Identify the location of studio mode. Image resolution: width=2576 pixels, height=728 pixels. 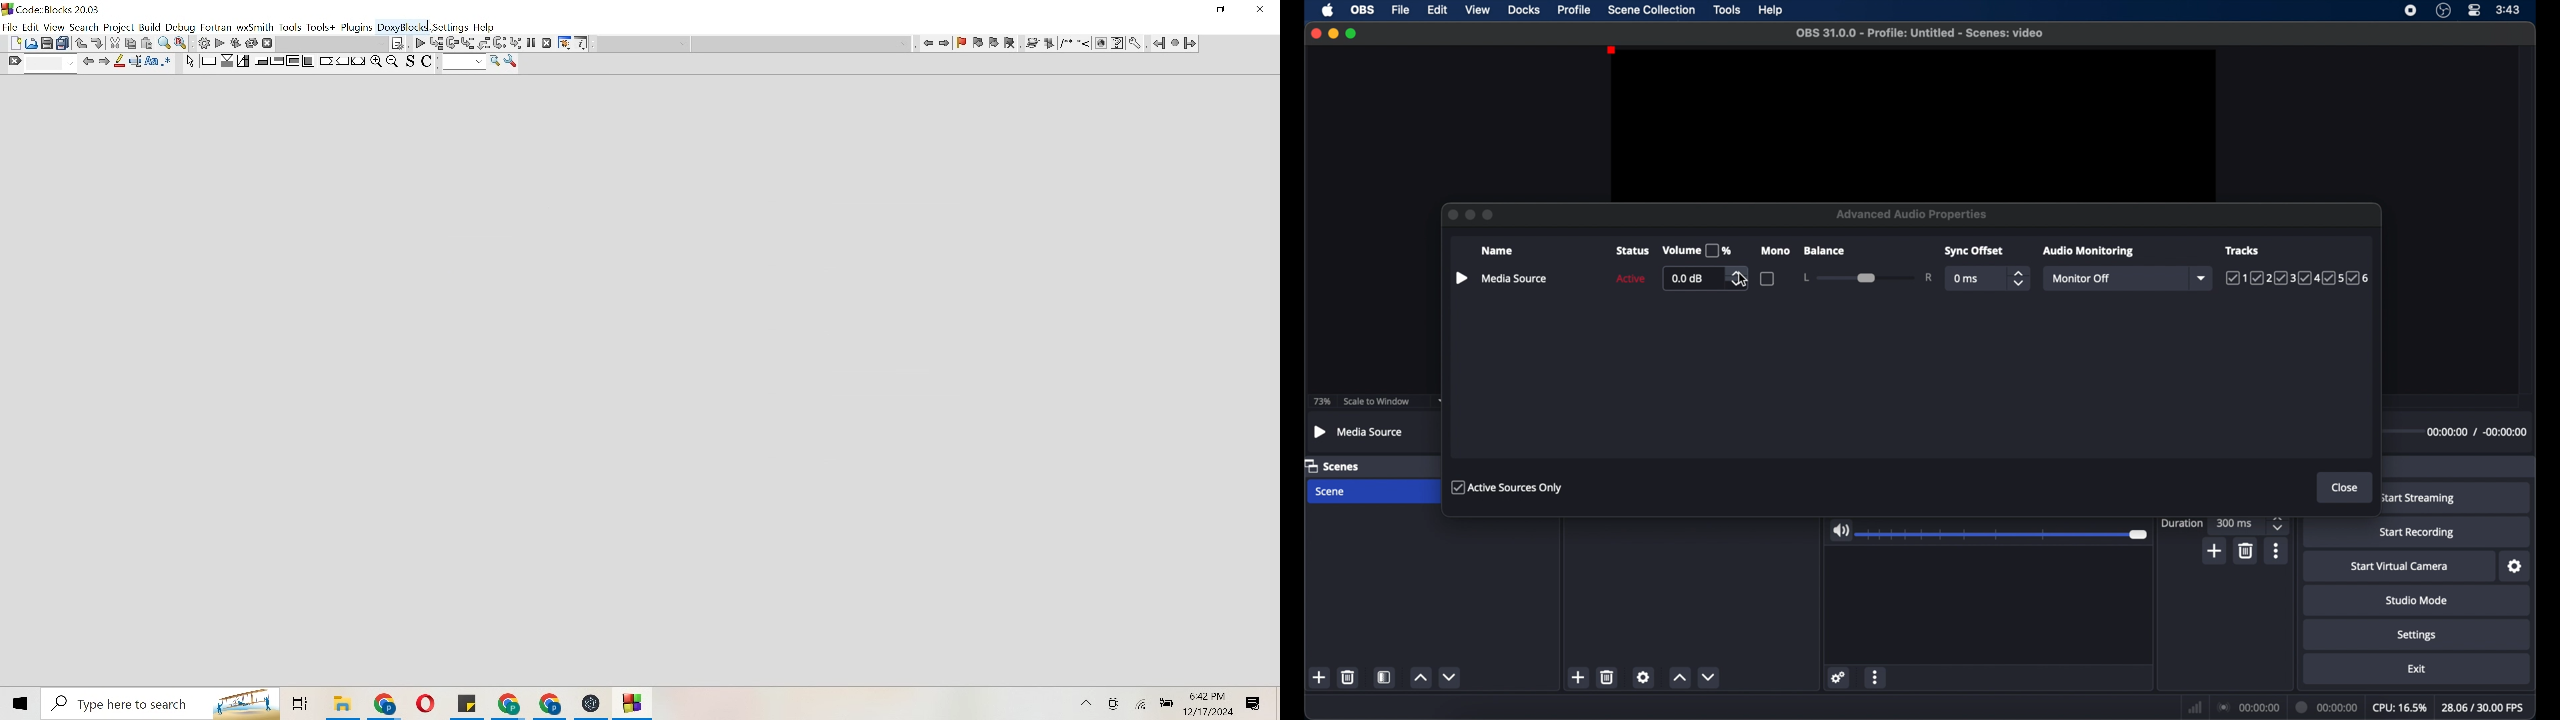
(2417, 601).